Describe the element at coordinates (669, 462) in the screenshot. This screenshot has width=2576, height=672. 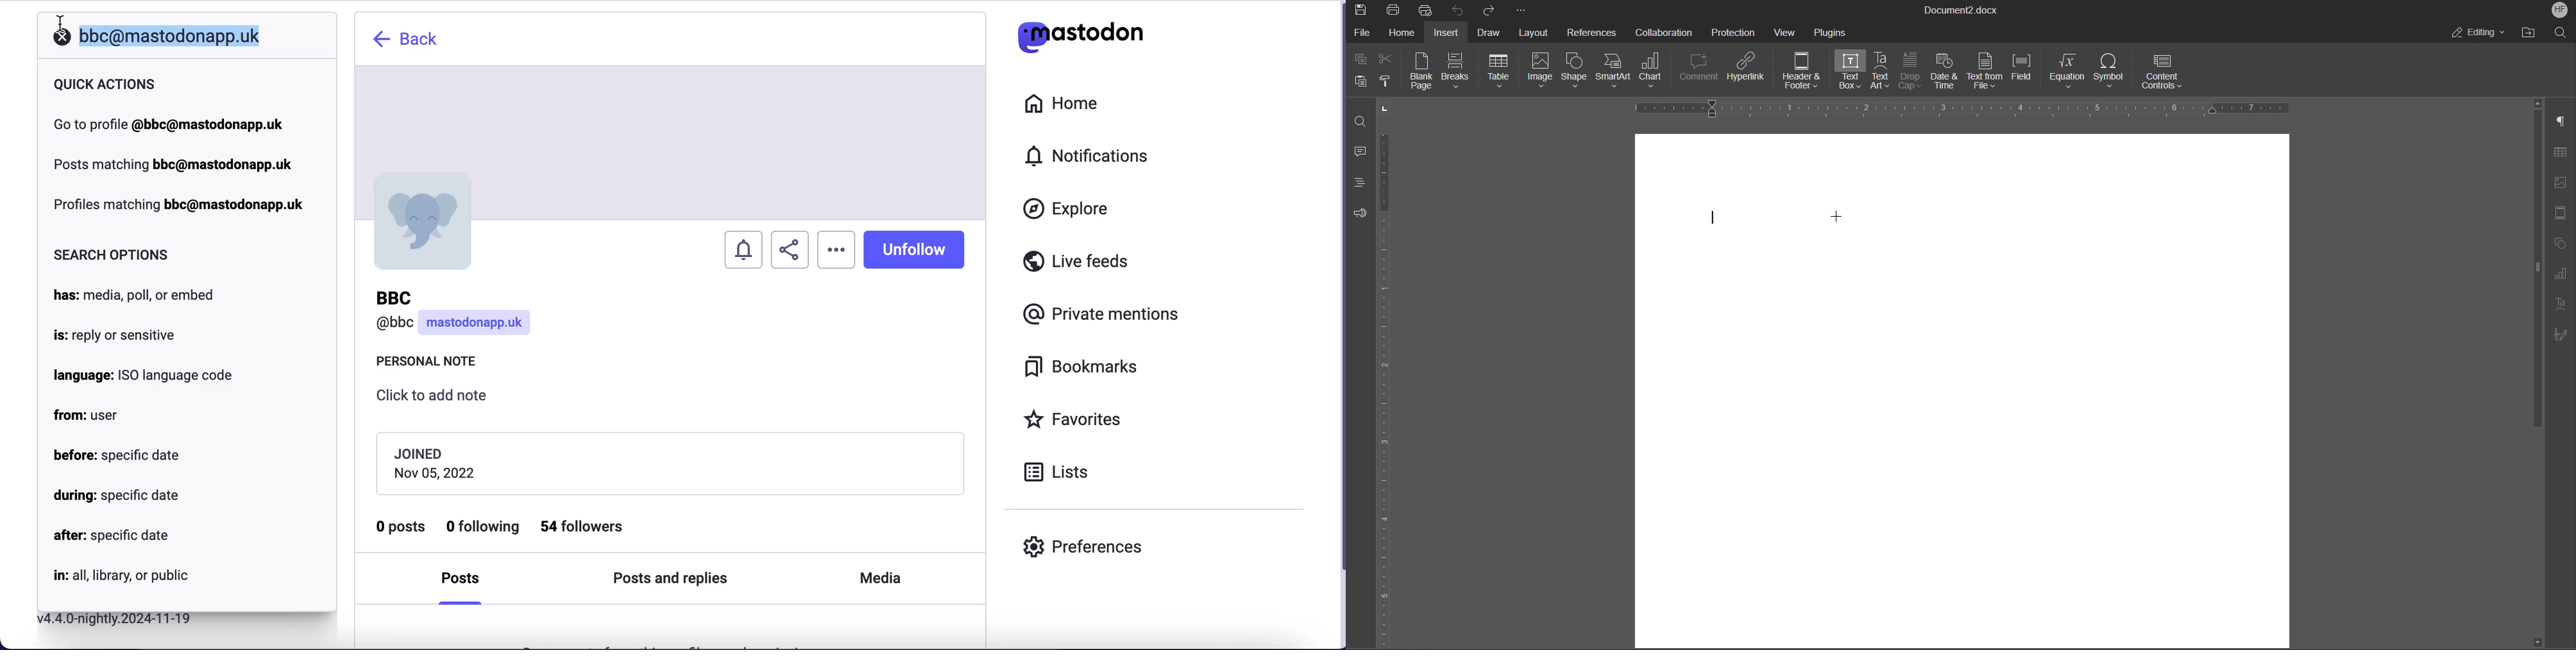
I see `joining date` at that location.